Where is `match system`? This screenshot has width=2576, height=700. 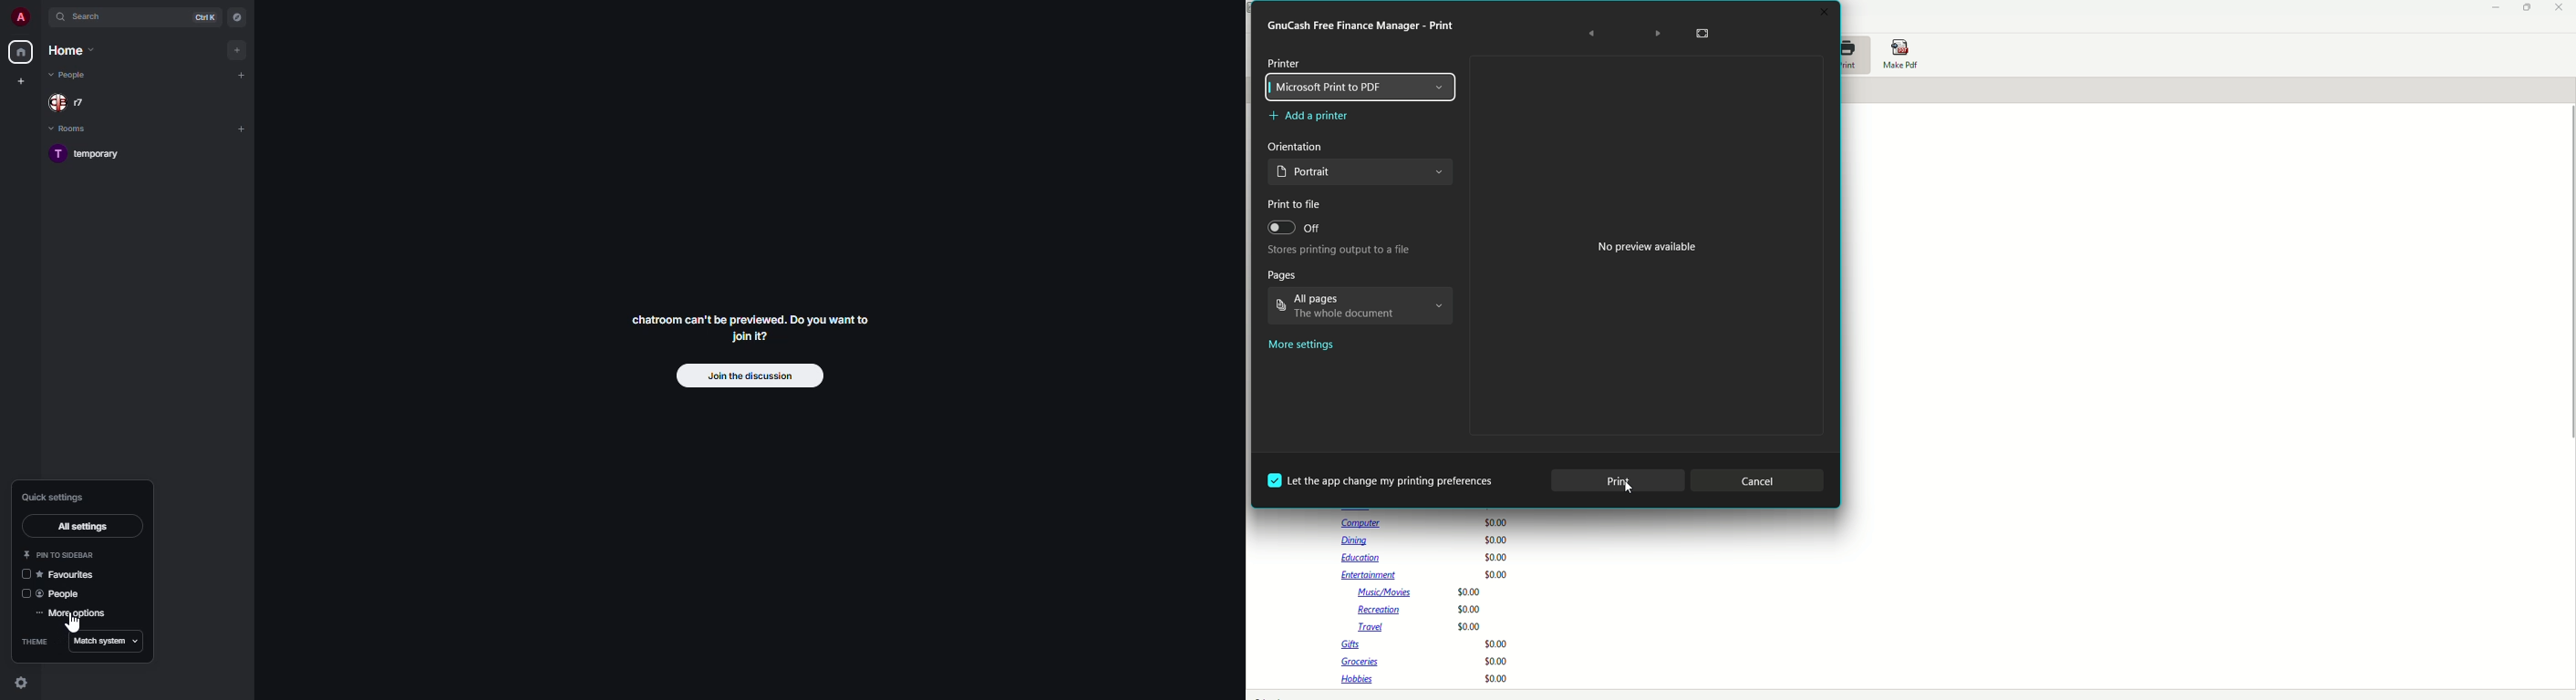
match system is located at coordinates (108, 642).